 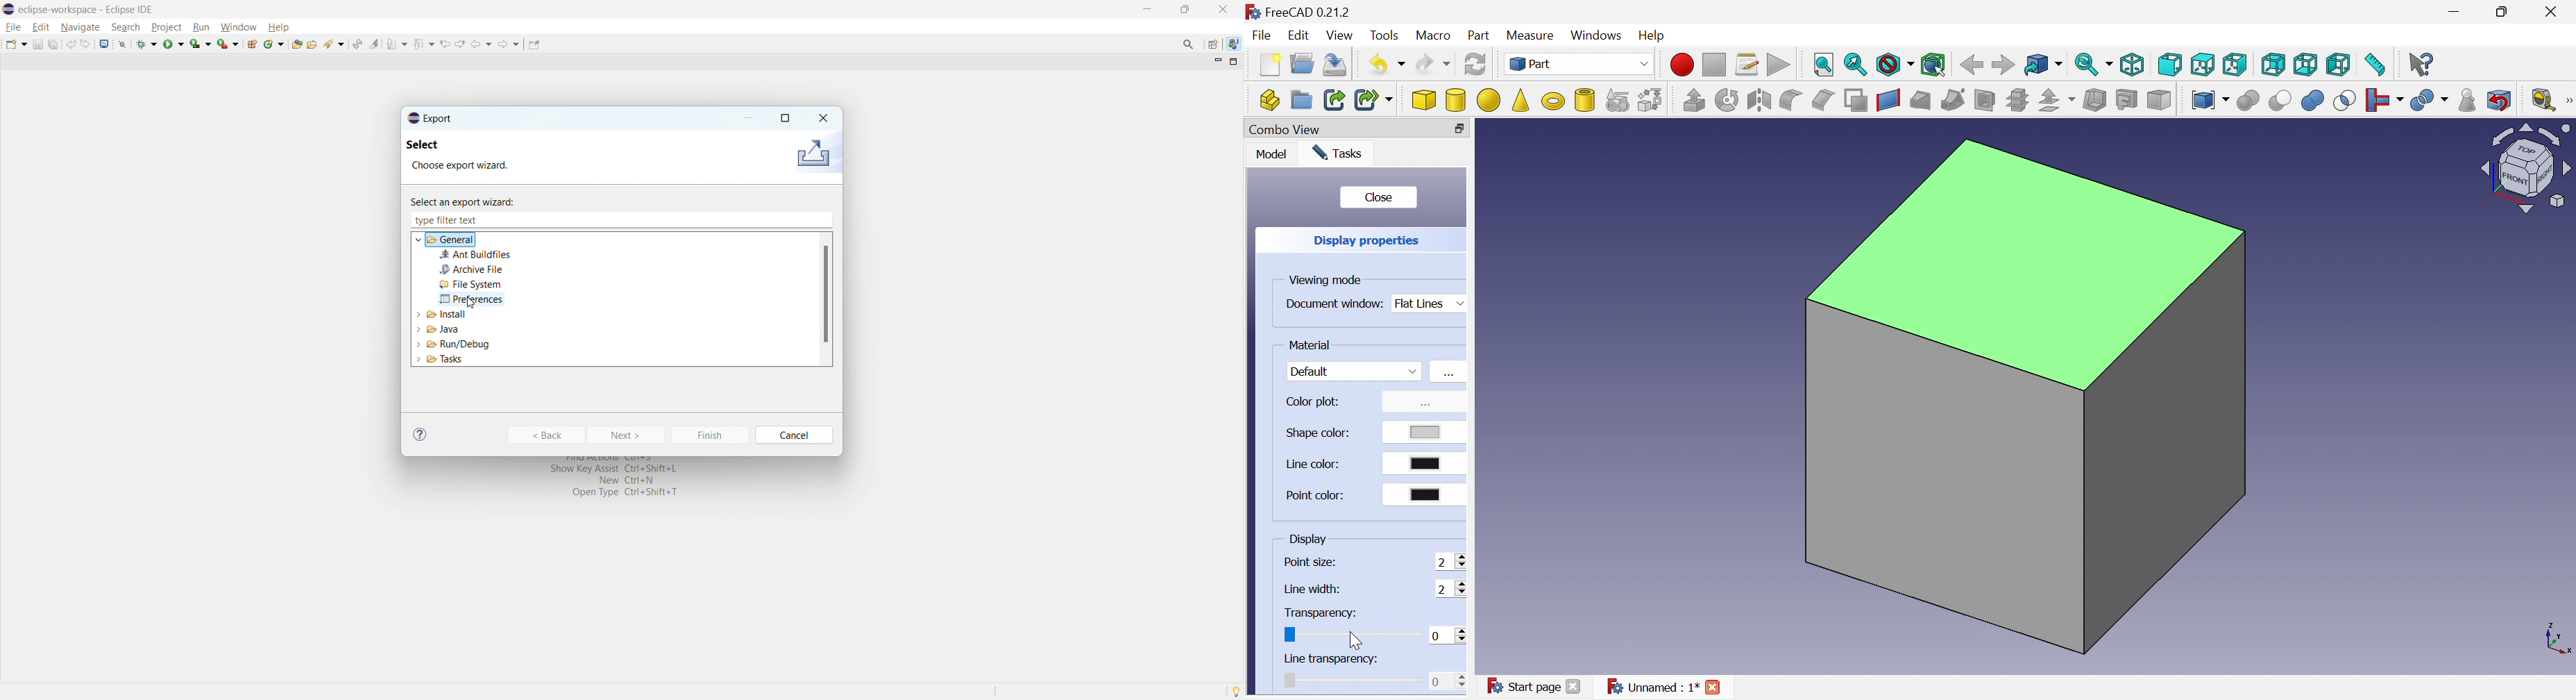 What do you see at coordinates (1523, 687) in the screenshot?
I see `Start page` at bounding box center [1523, 687].